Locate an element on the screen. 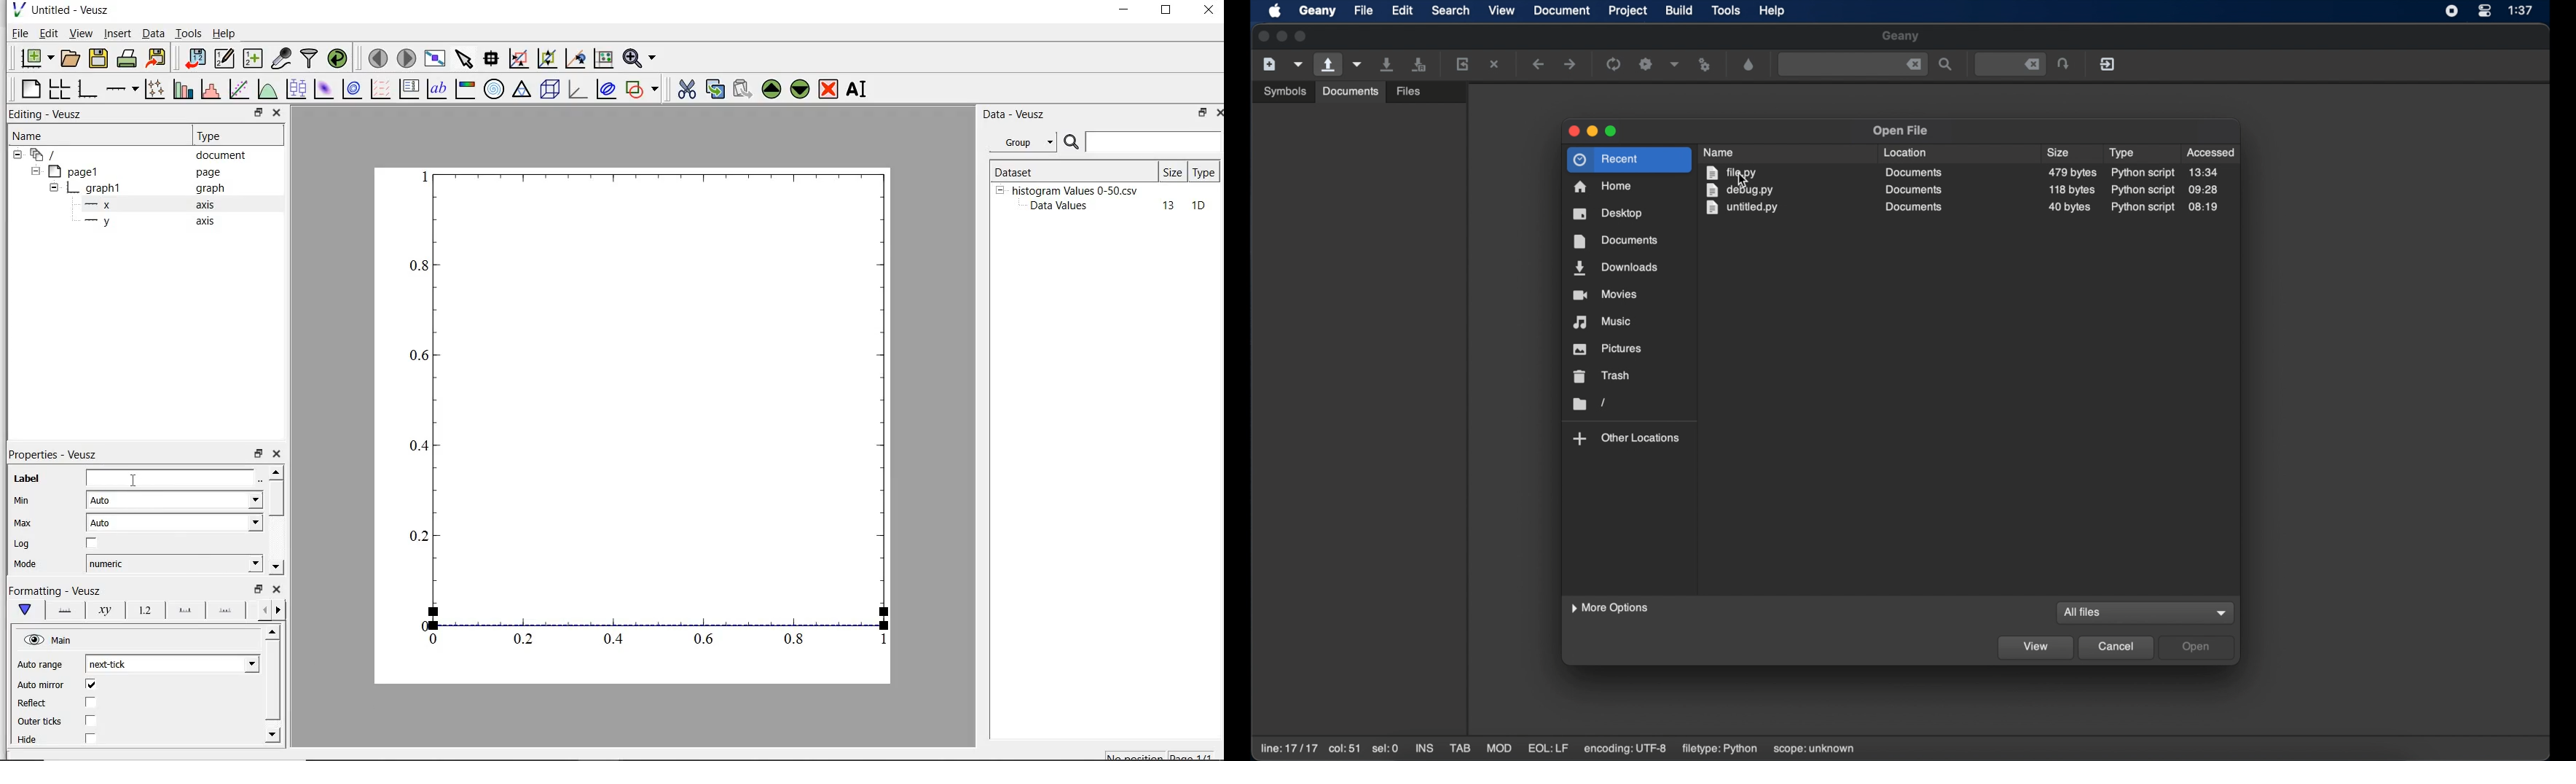 The height and width of the screenshot is (784, 2576). hide is located at coordinates (1000, 190).